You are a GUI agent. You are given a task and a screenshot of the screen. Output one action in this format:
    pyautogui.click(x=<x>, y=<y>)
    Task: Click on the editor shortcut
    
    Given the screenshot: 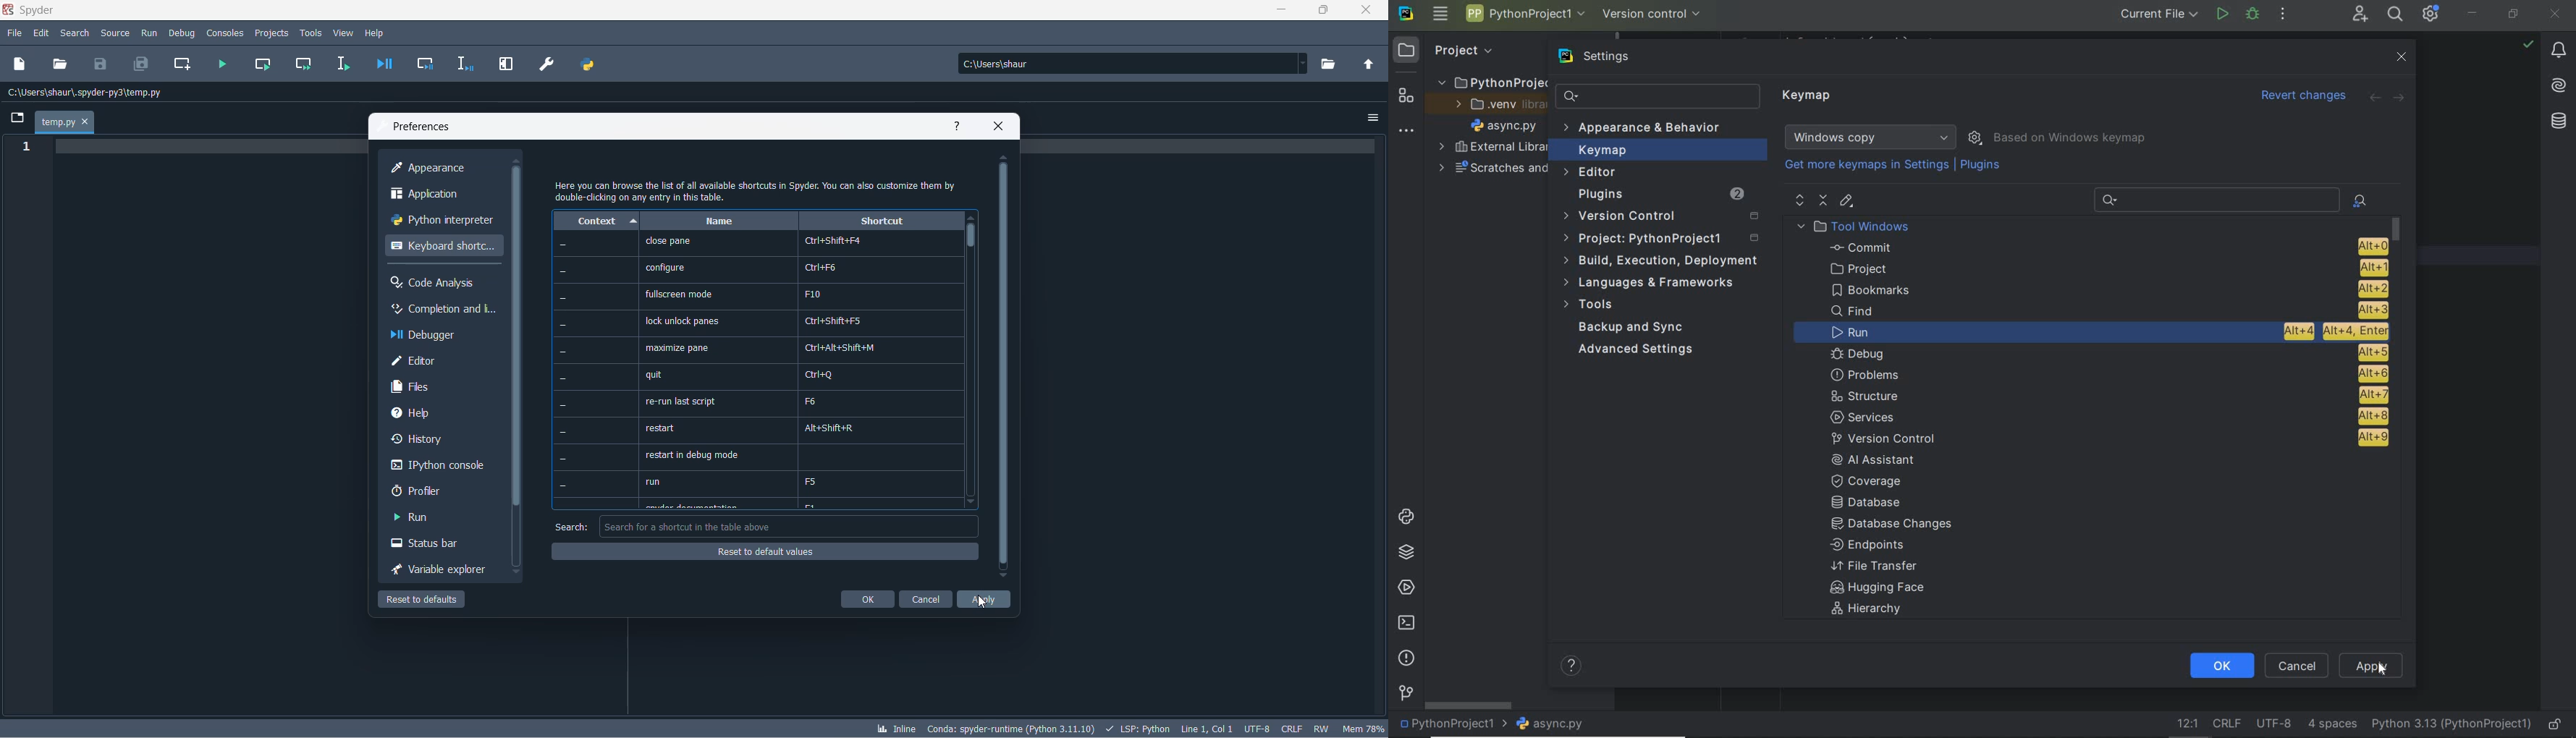 What is the action you would take?
    pyautogui.click(x=1847, y=202)
    